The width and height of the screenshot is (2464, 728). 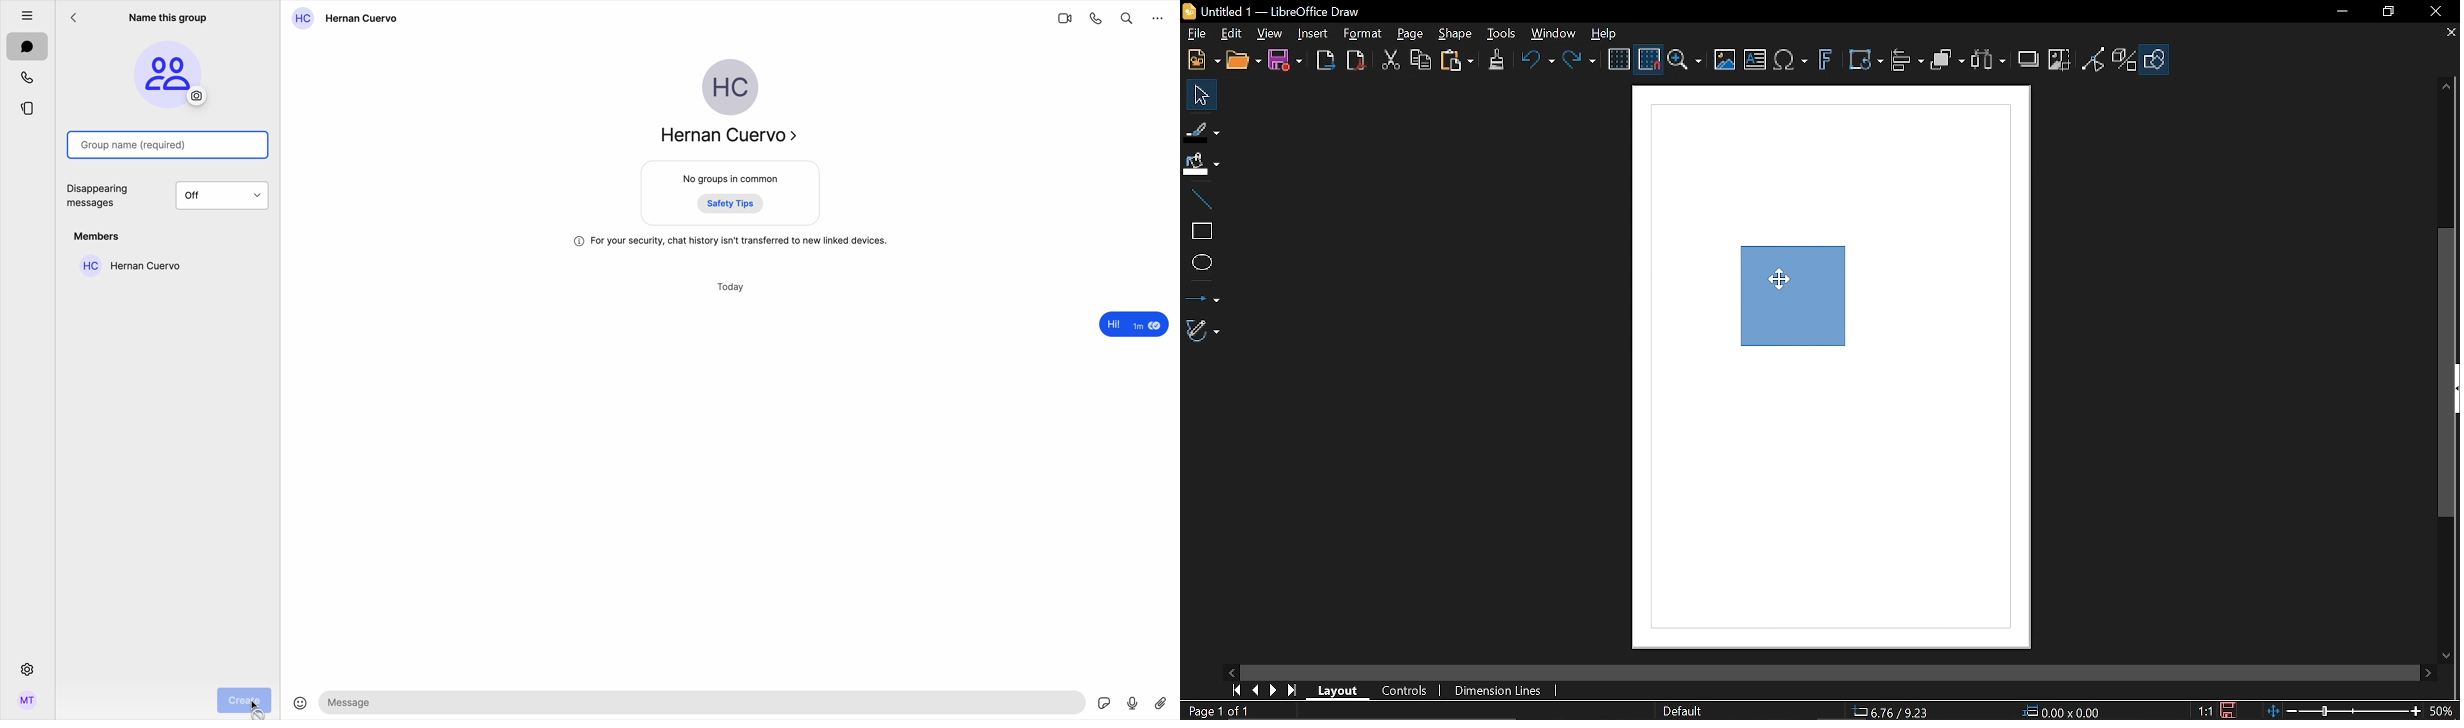 I want to click on Arrange, so click(x=1947, y=62).